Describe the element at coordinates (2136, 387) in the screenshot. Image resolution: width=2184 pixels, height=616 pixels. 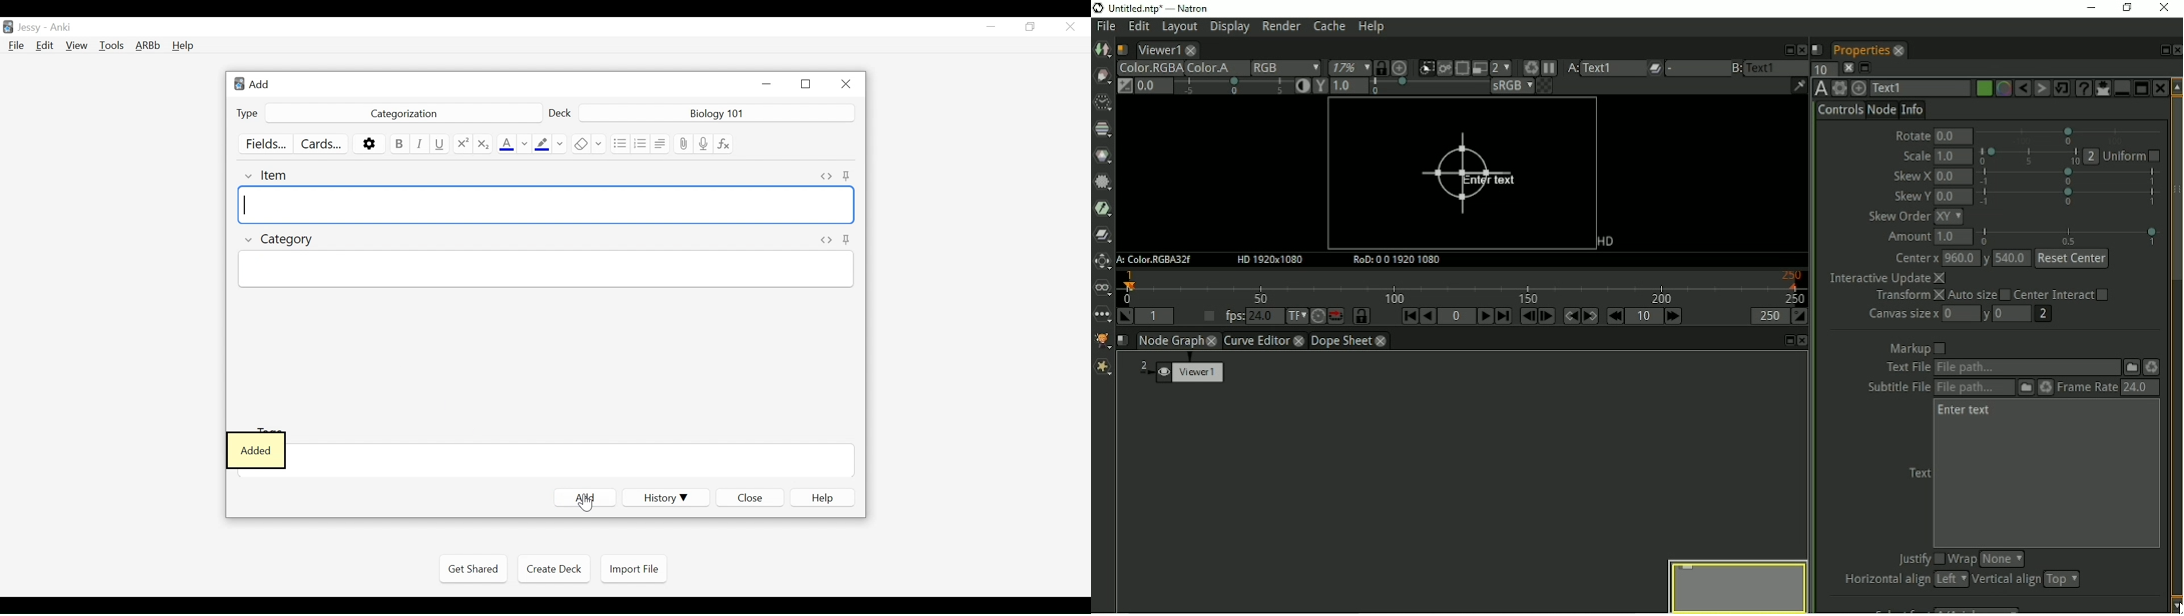
I see `24` at that location.